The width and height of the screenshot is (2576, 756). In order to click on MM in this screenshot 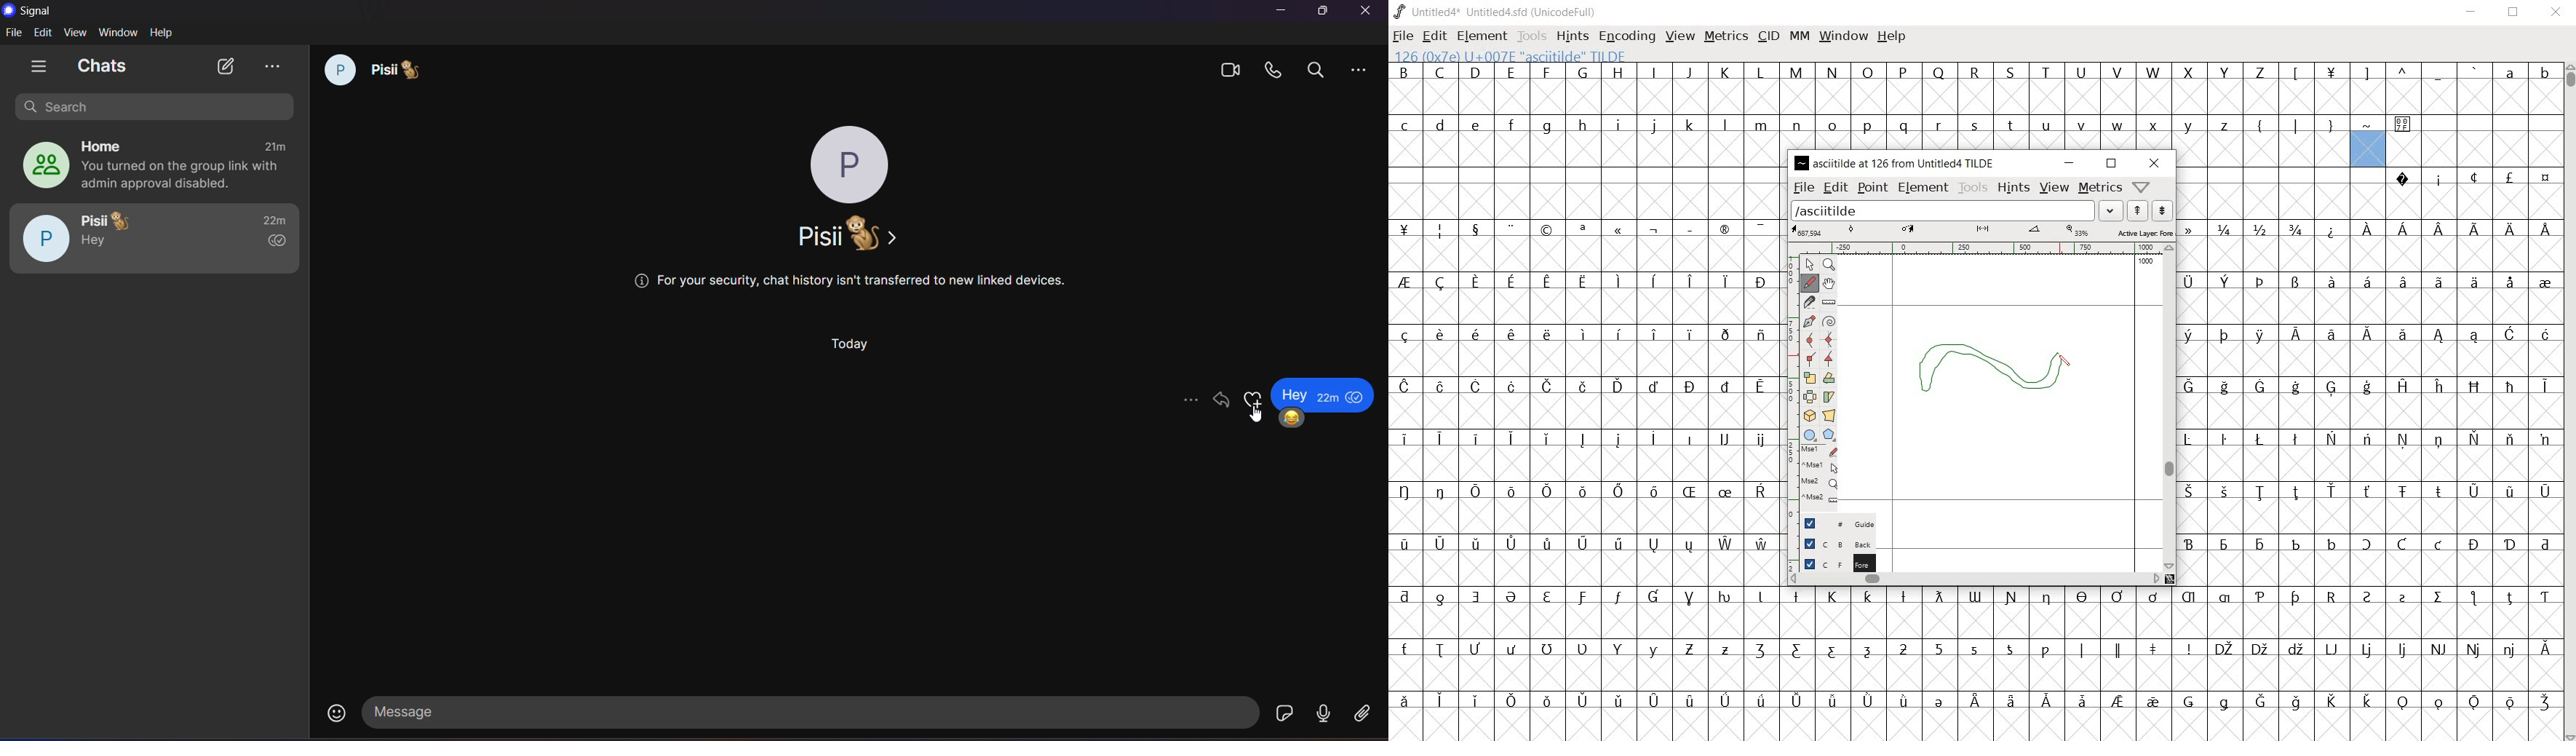, I will do `click(1799, 39)`.